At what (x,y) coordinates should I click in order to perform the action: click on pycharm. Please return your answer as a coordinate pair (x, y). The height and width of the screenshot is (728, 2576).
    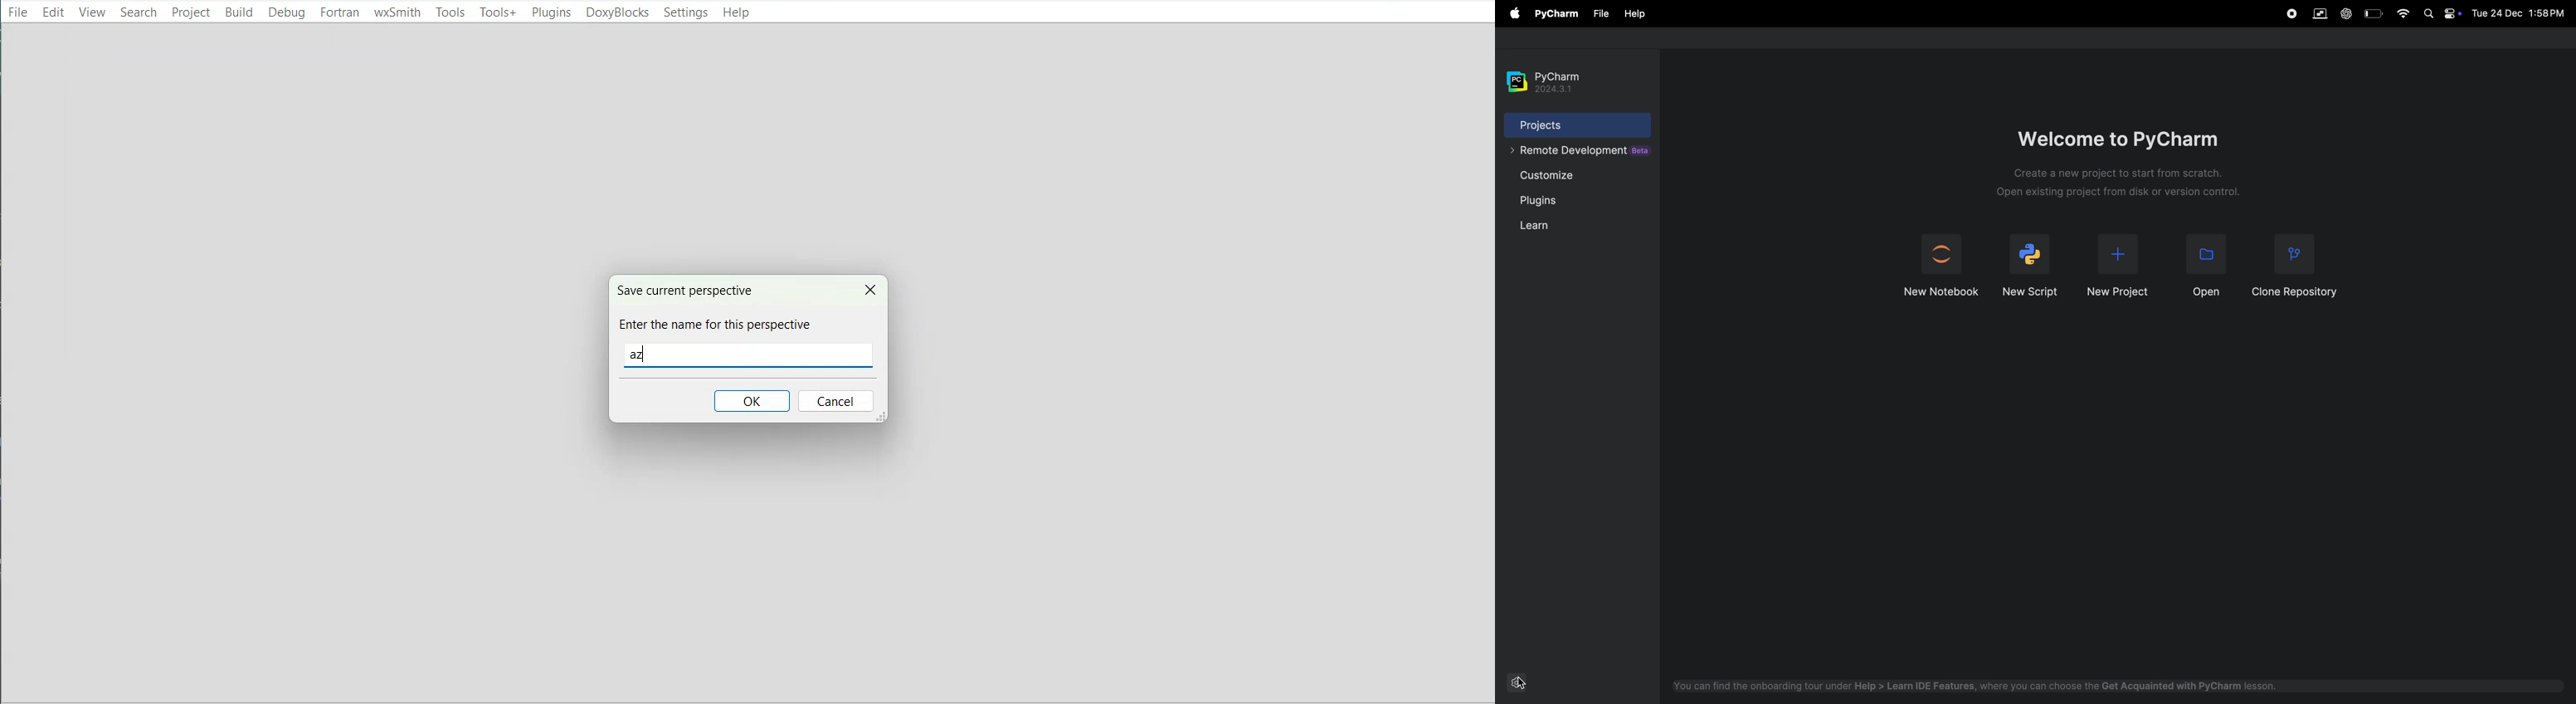
    Looking at the image, I should click on (1557, 13).